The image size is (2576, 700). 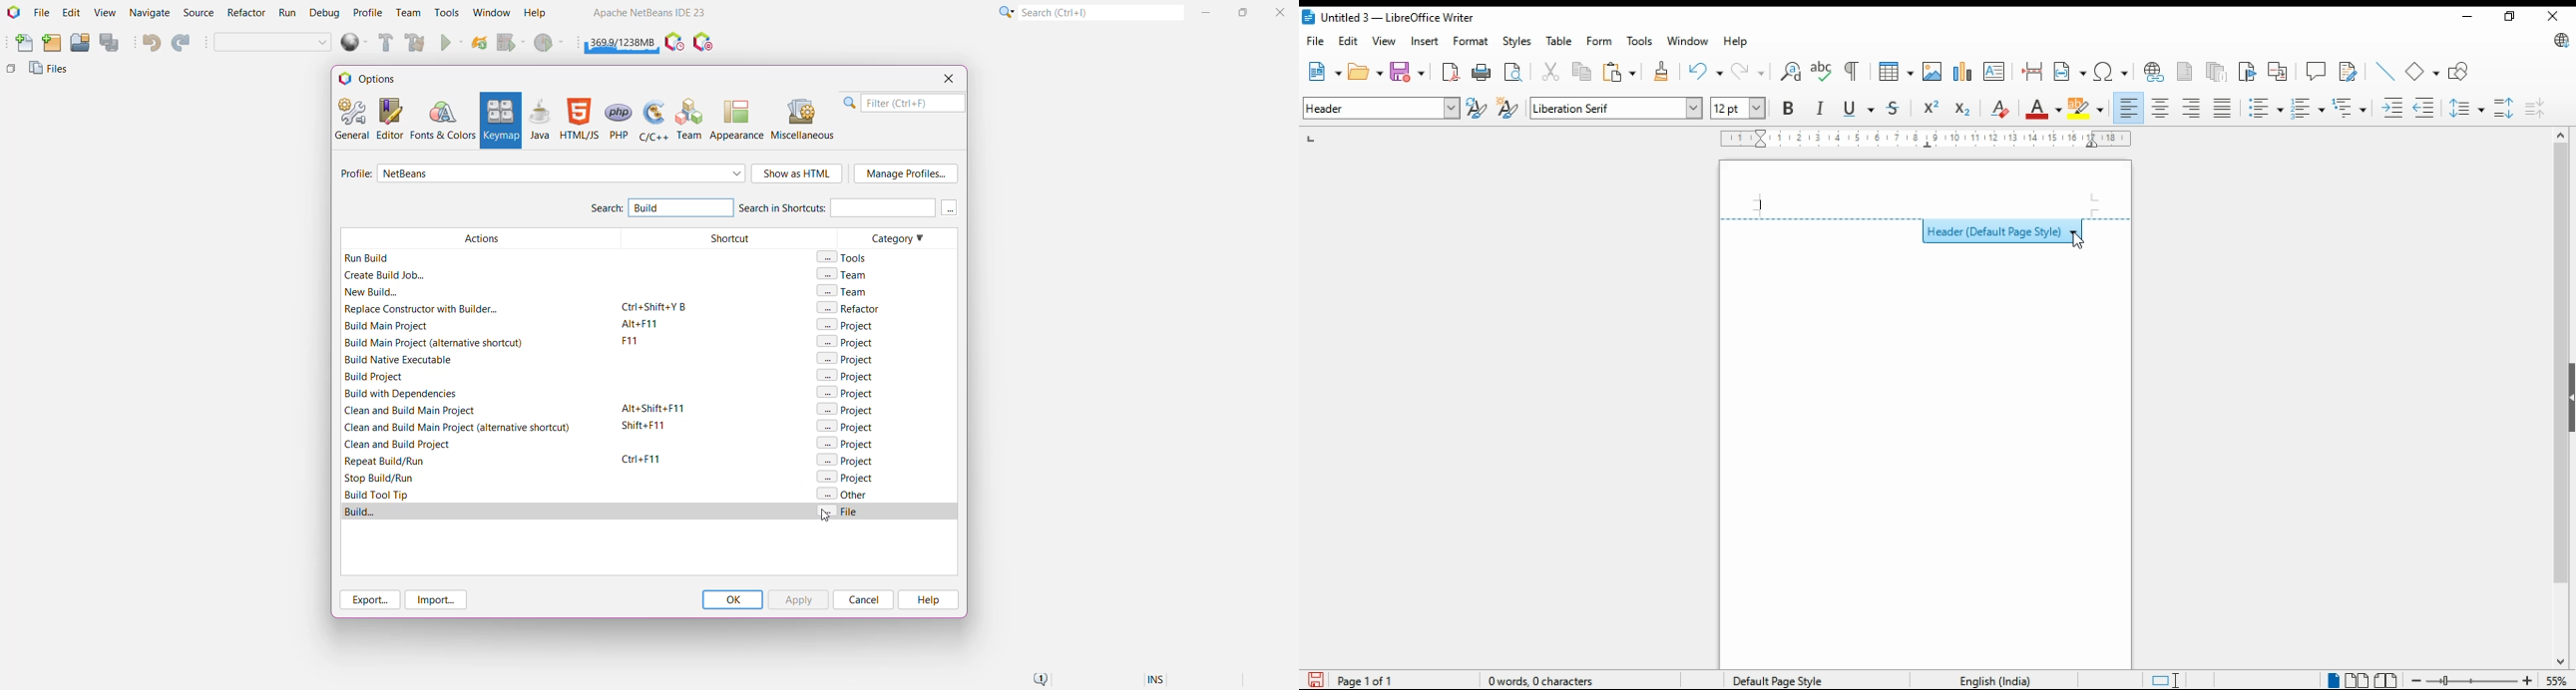 What do you see at coordinates (1157, 681) in the screenshot?
I see `Insert Mode` at bounding box center [1157, 681].